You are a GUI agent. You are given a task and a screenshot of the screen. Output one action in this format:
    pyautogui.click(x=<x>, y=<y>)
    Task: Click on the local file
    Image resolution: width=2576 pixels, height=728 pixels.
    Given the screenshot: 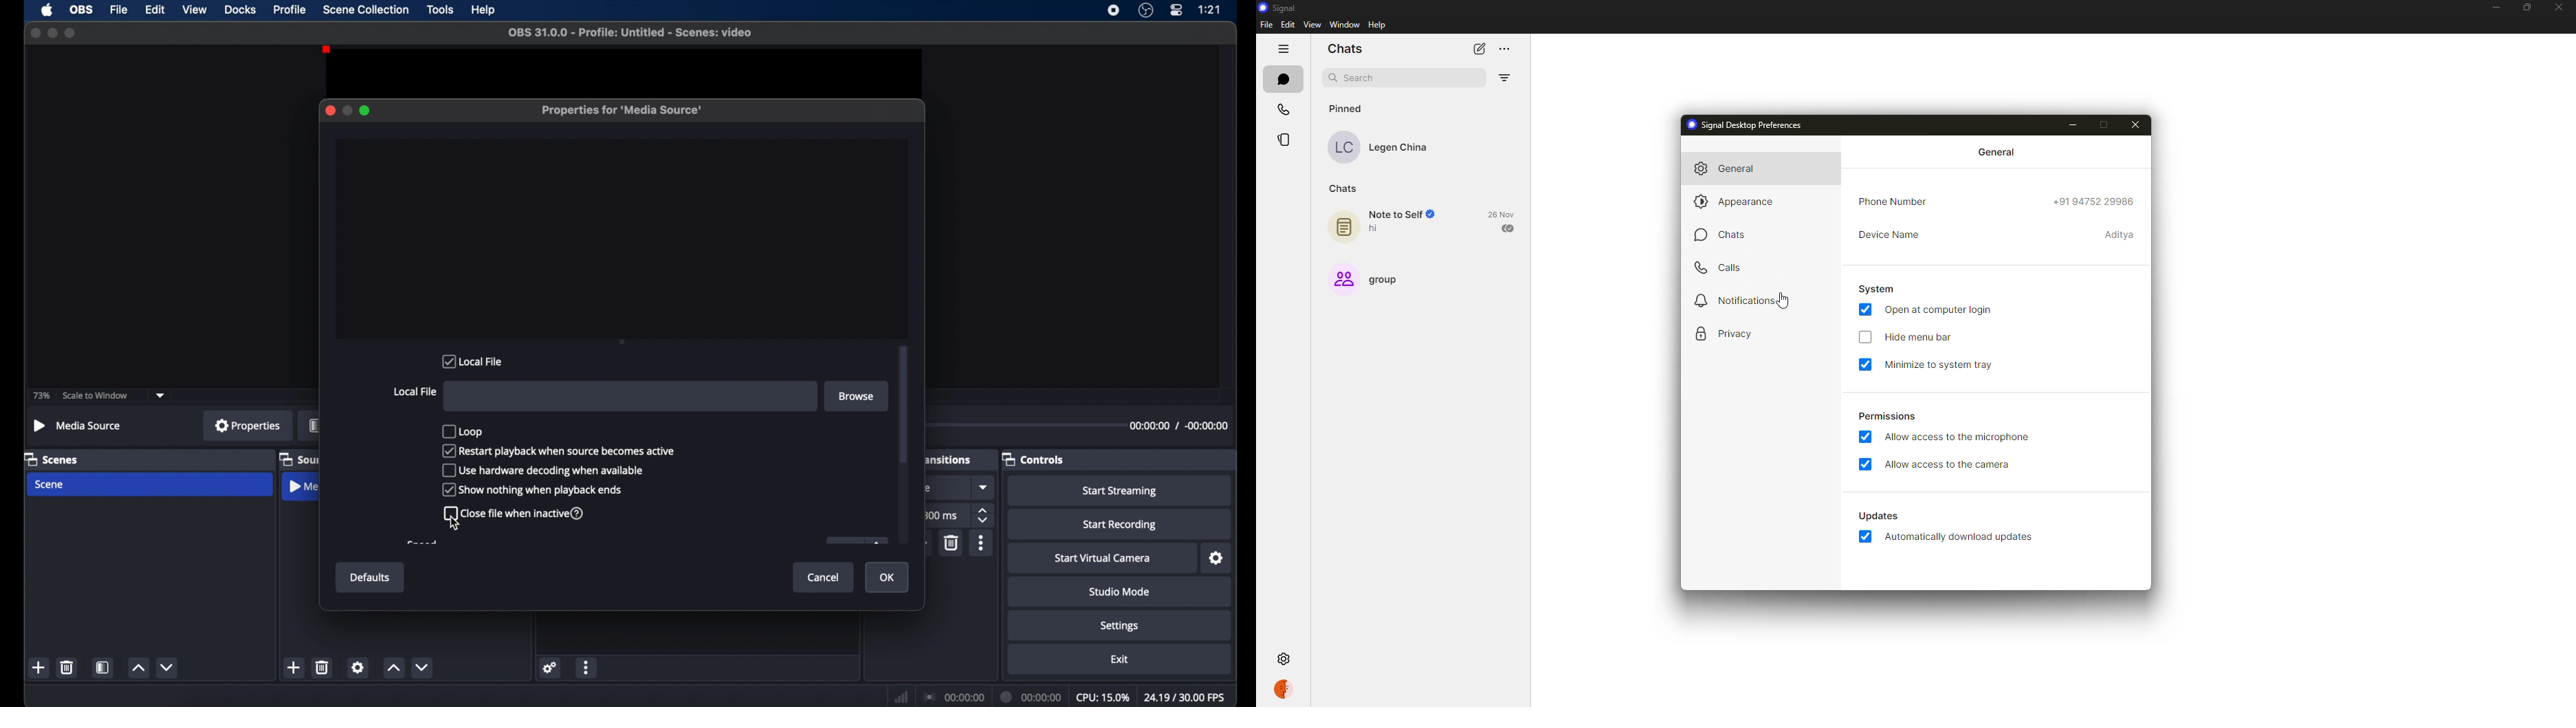 What is the action you would take?
    pyautogui.click(x=415, y=391)
    